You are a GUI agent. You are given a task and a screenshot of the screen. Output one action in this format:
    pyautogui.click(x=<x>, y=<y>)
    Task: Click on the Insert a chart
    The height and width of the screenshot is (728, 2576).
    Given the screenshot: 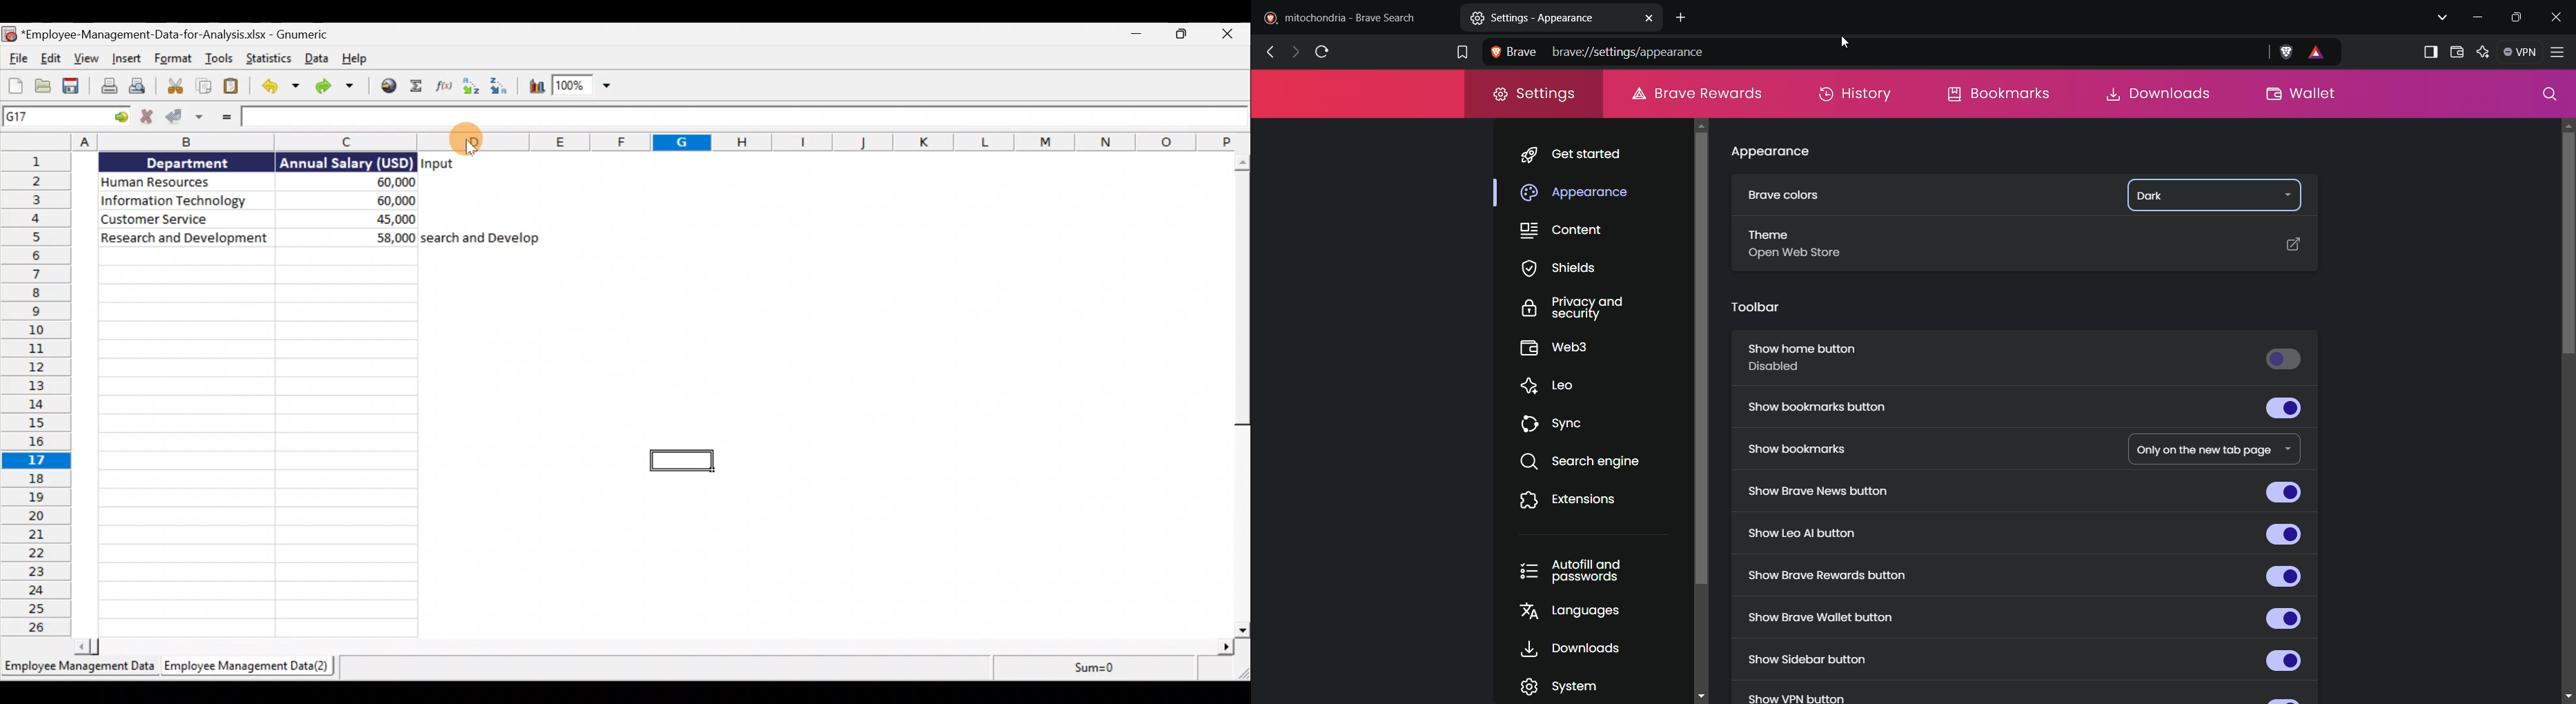 What is the action you would take?
    pyautogui.click(x=536, y=87)
    